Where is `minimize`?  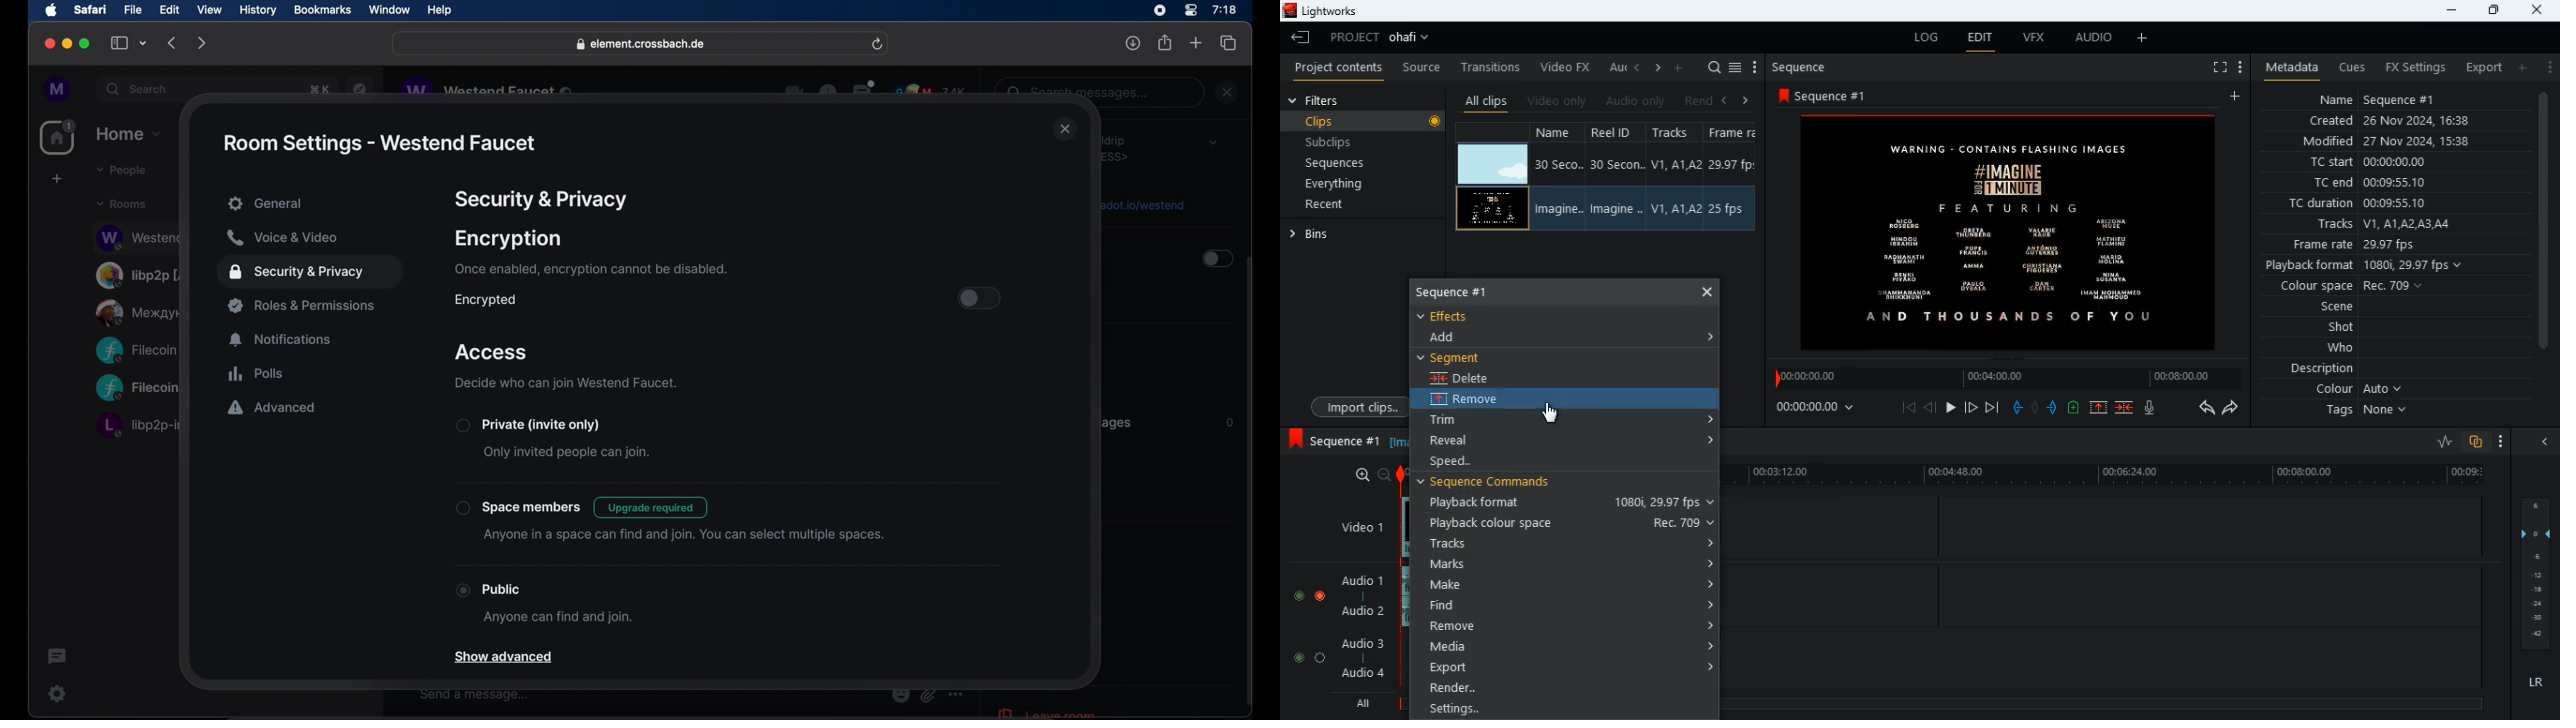 minimize is located at coordinates (2447, 10).